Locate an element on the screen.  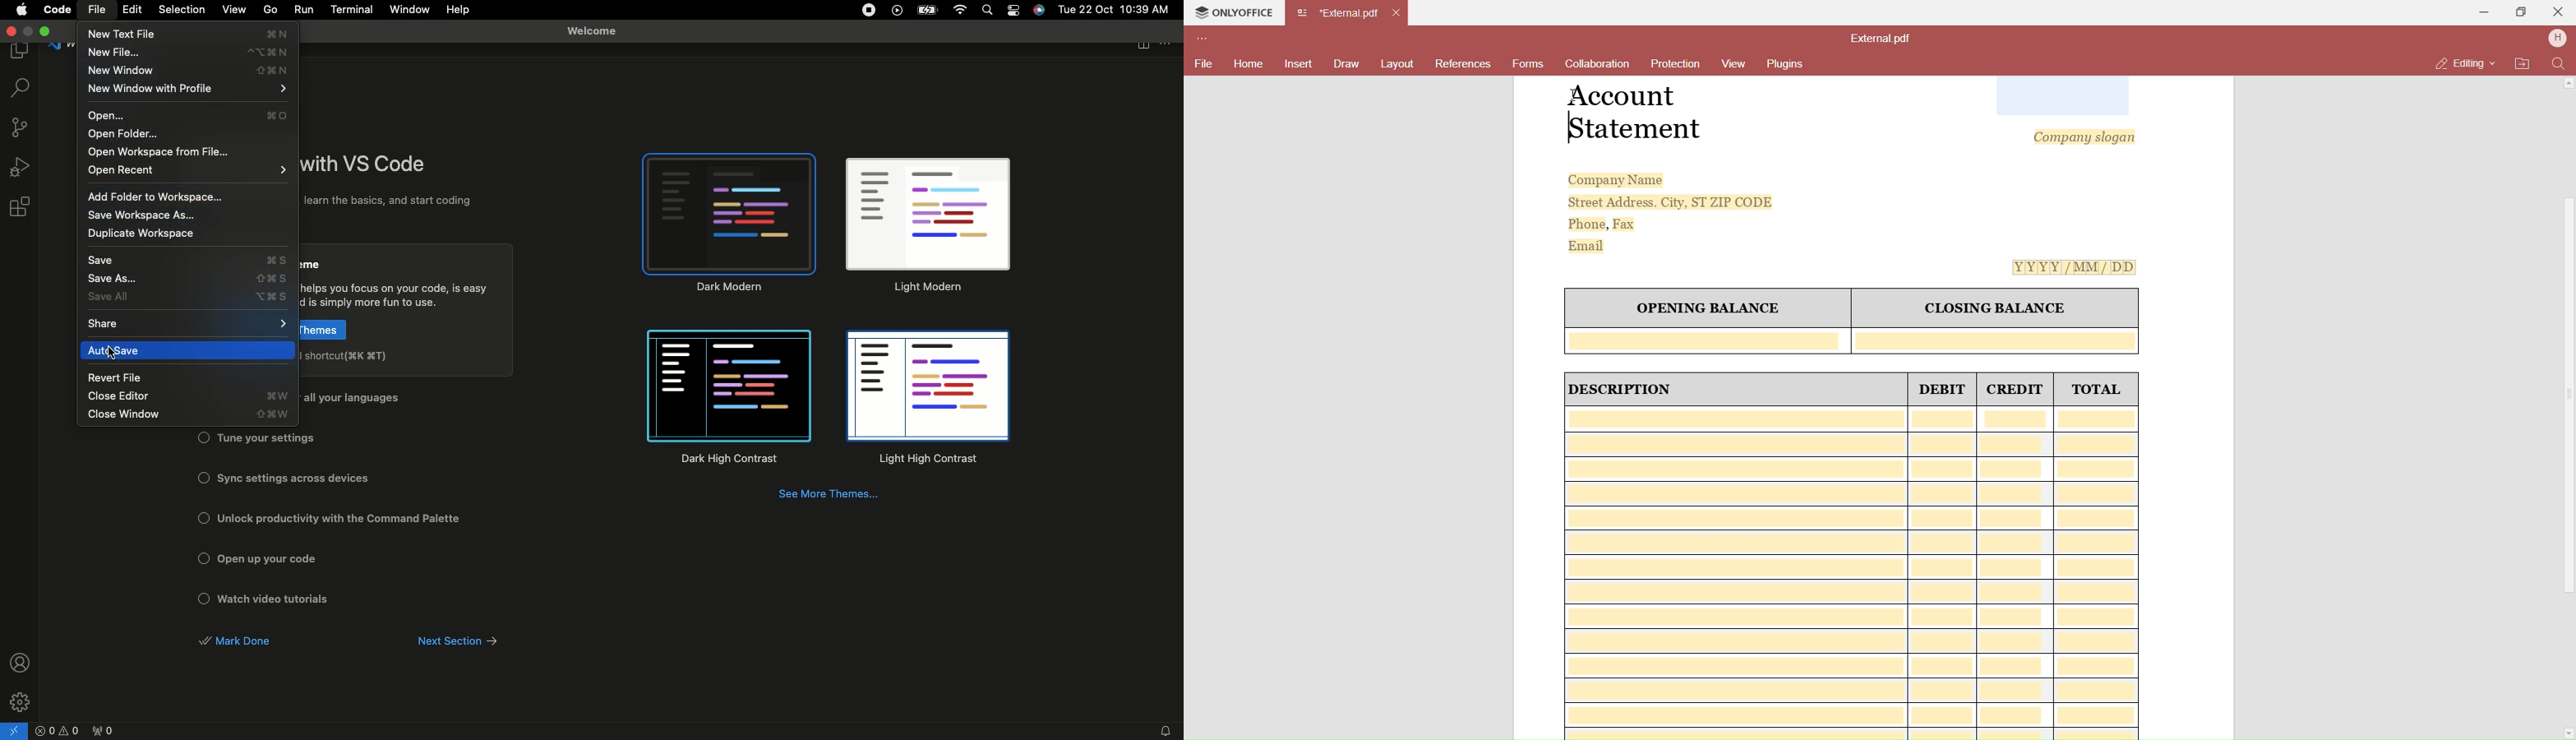
Insert is located at coordinates (1300, 64).